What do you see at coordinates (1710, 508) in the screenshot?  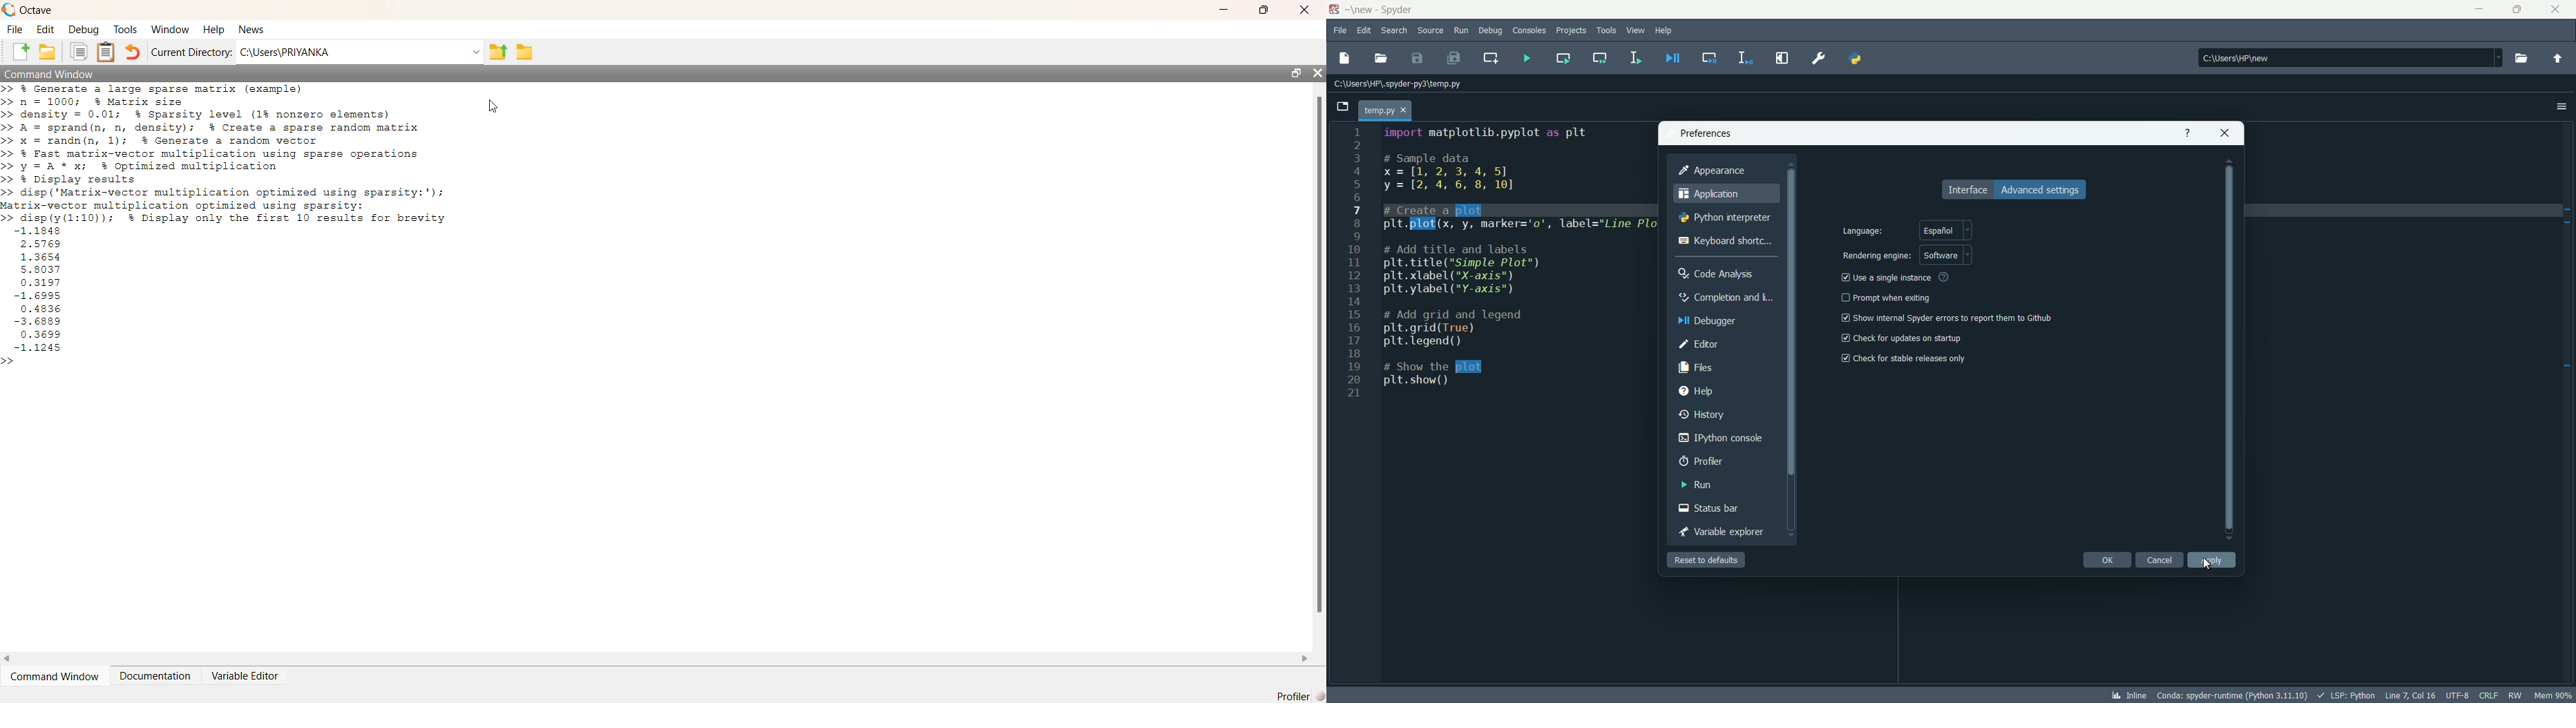 I see `status bar` at bounding box center [1710, 508].